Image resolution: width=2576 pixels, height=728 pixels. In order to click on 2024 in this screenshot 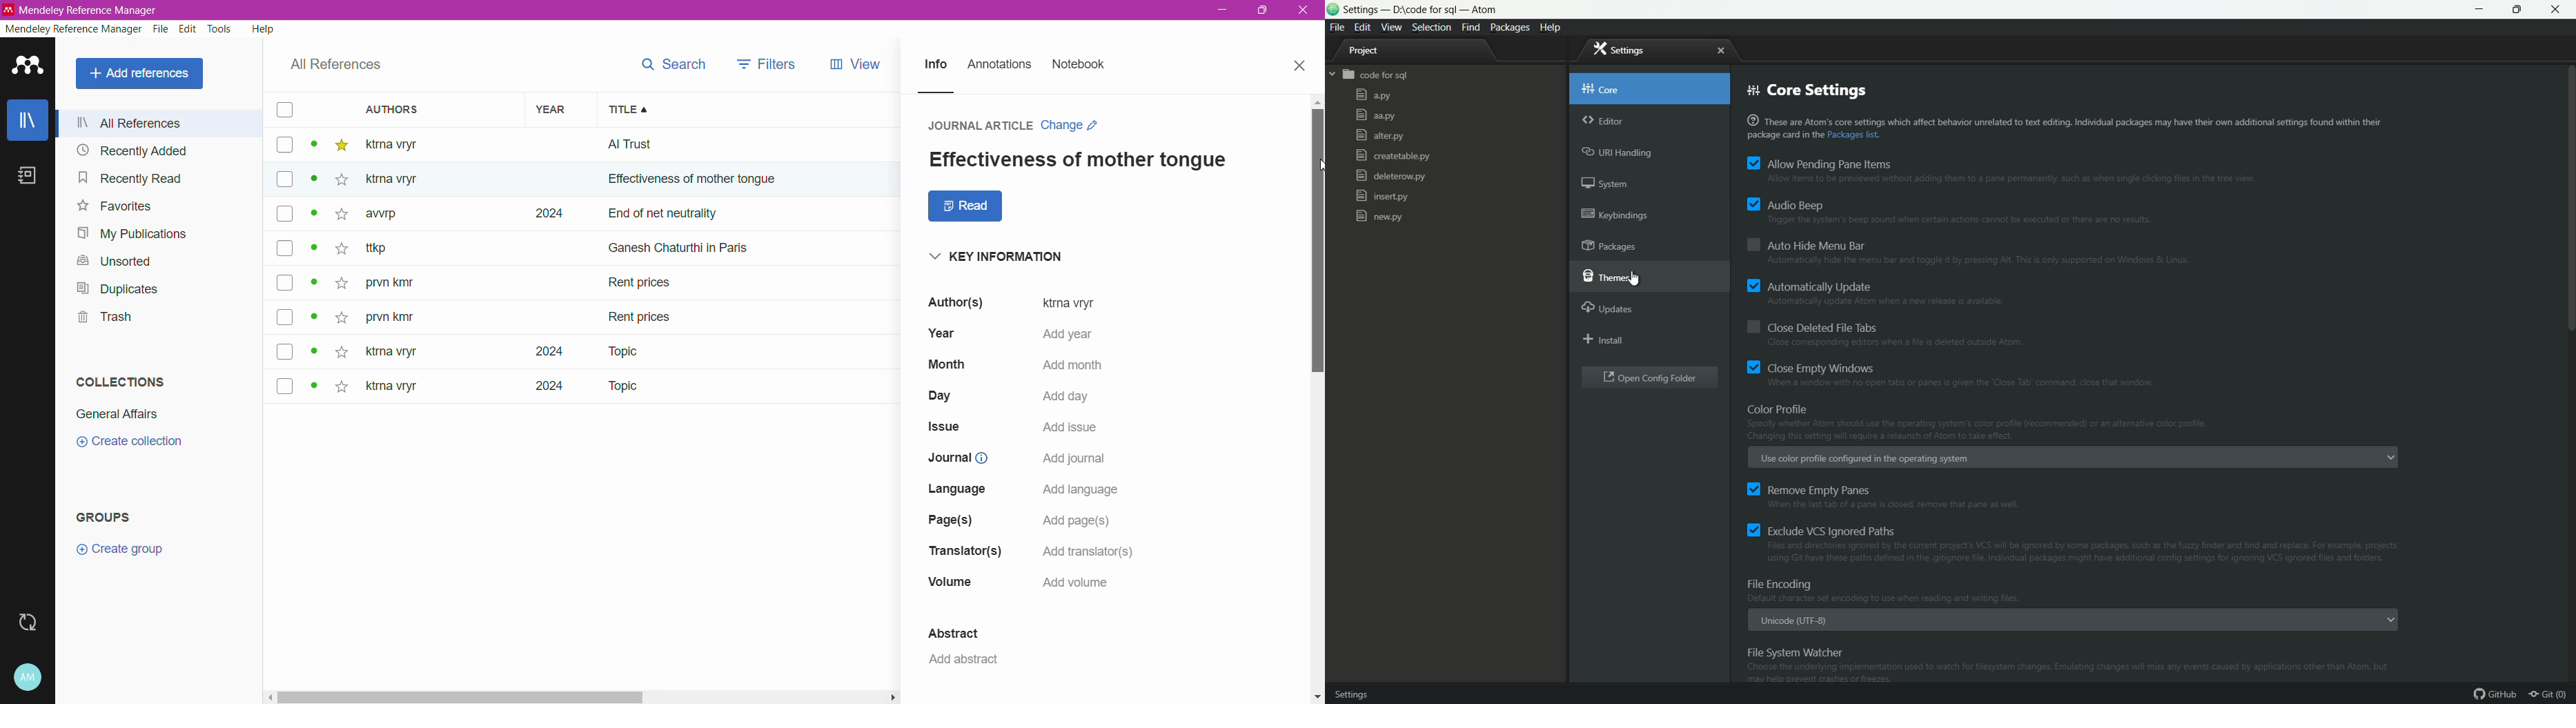, I will do `click(541, 391)`.